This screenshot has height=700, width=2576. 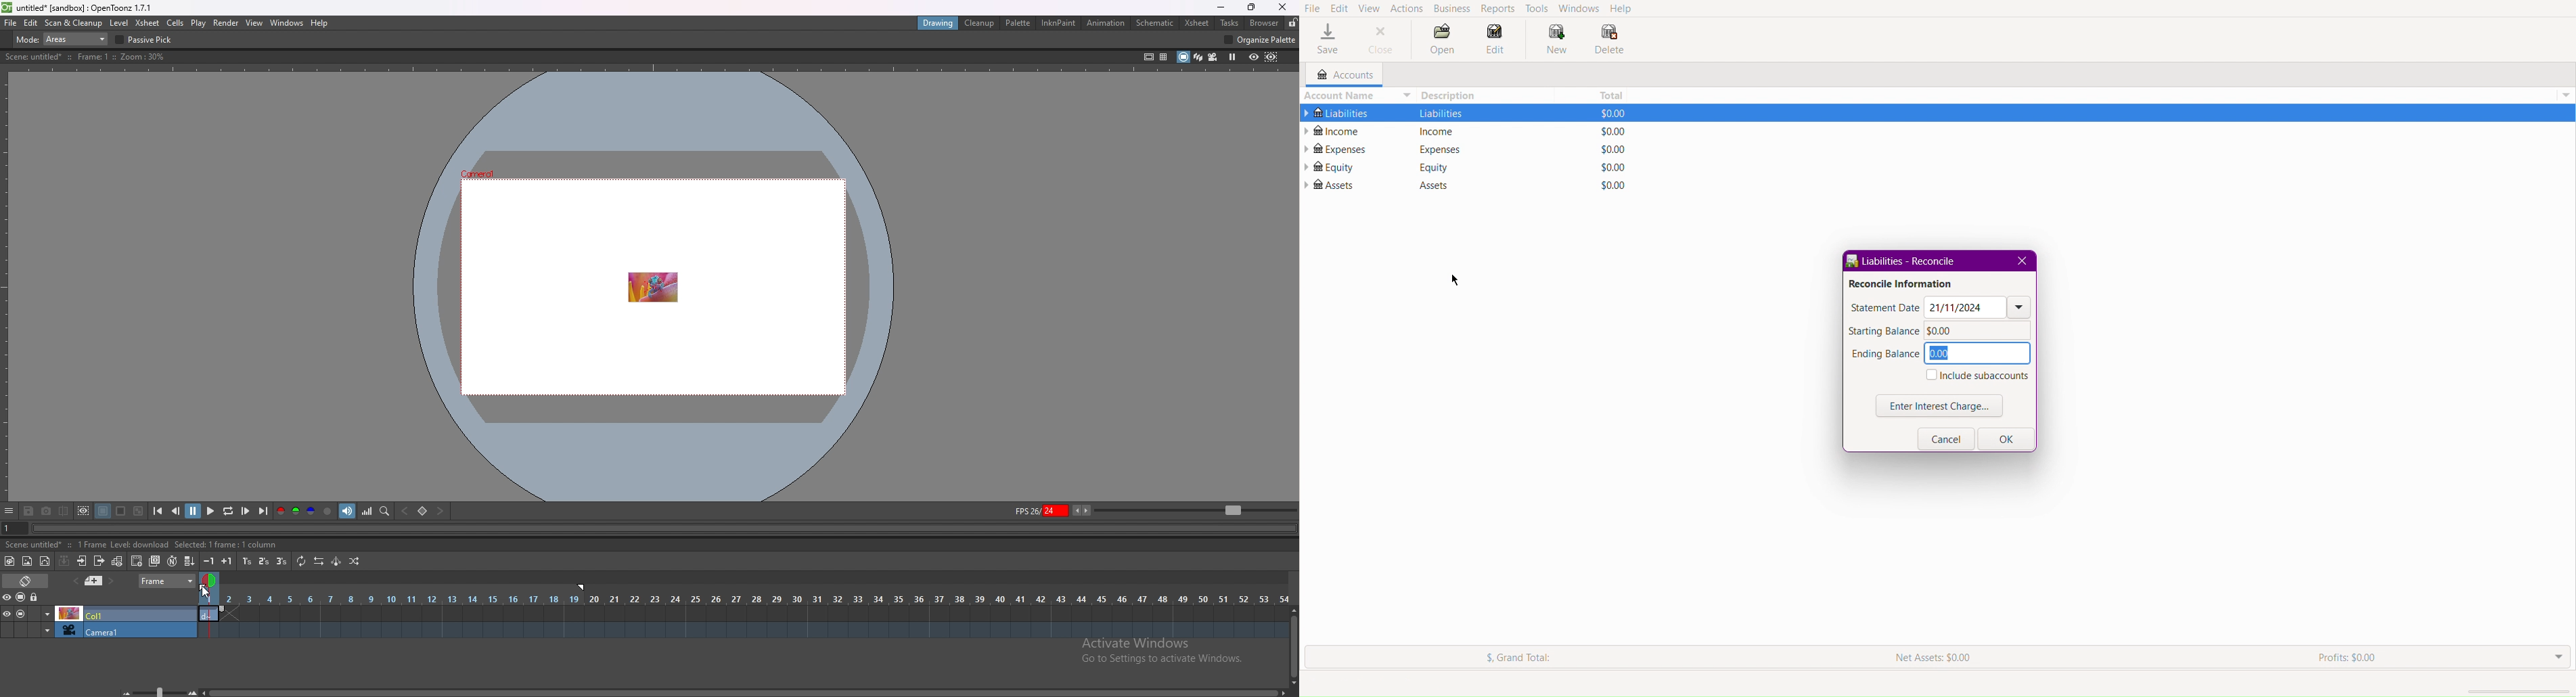 What do you see at coordinates (1537, 7) in the screenshot?
I see `Tools` at bounding box center [1537, 7].